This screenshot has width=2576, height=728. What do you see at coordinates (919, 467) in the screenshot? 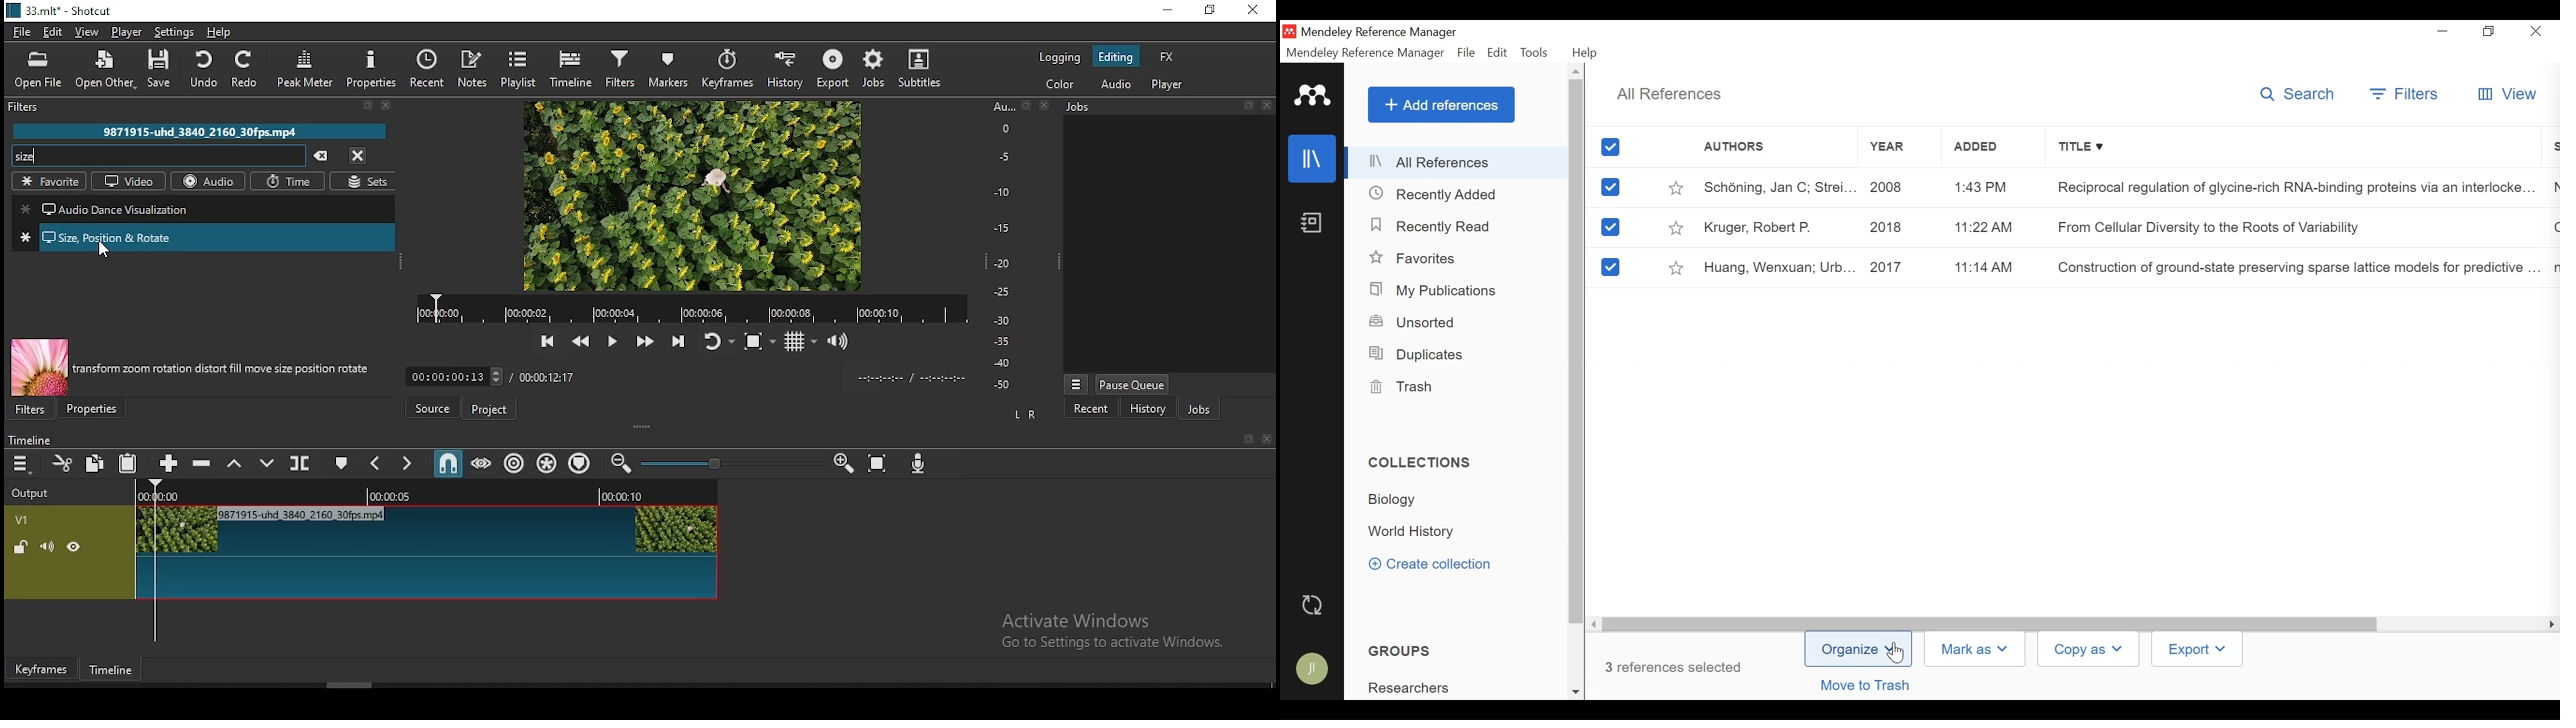
I see `record audio` at bounding box center [919, 467].